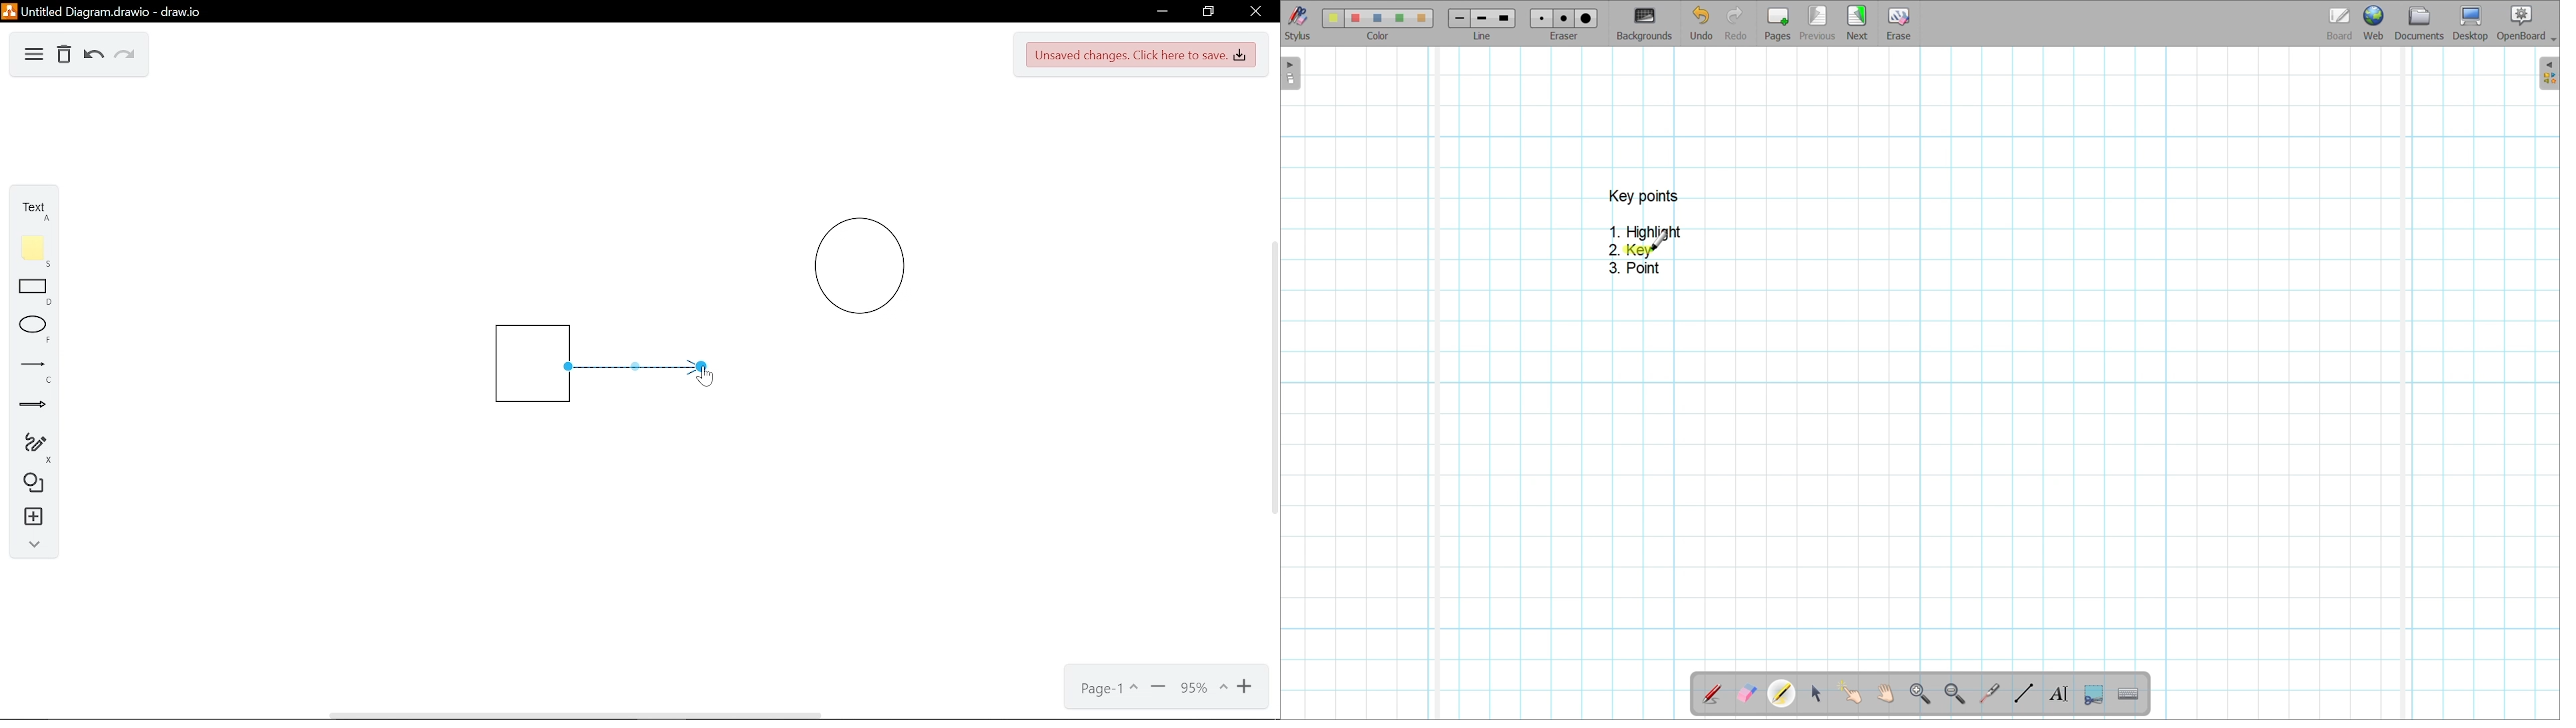  I want to click on Board, so click(2340, 24).